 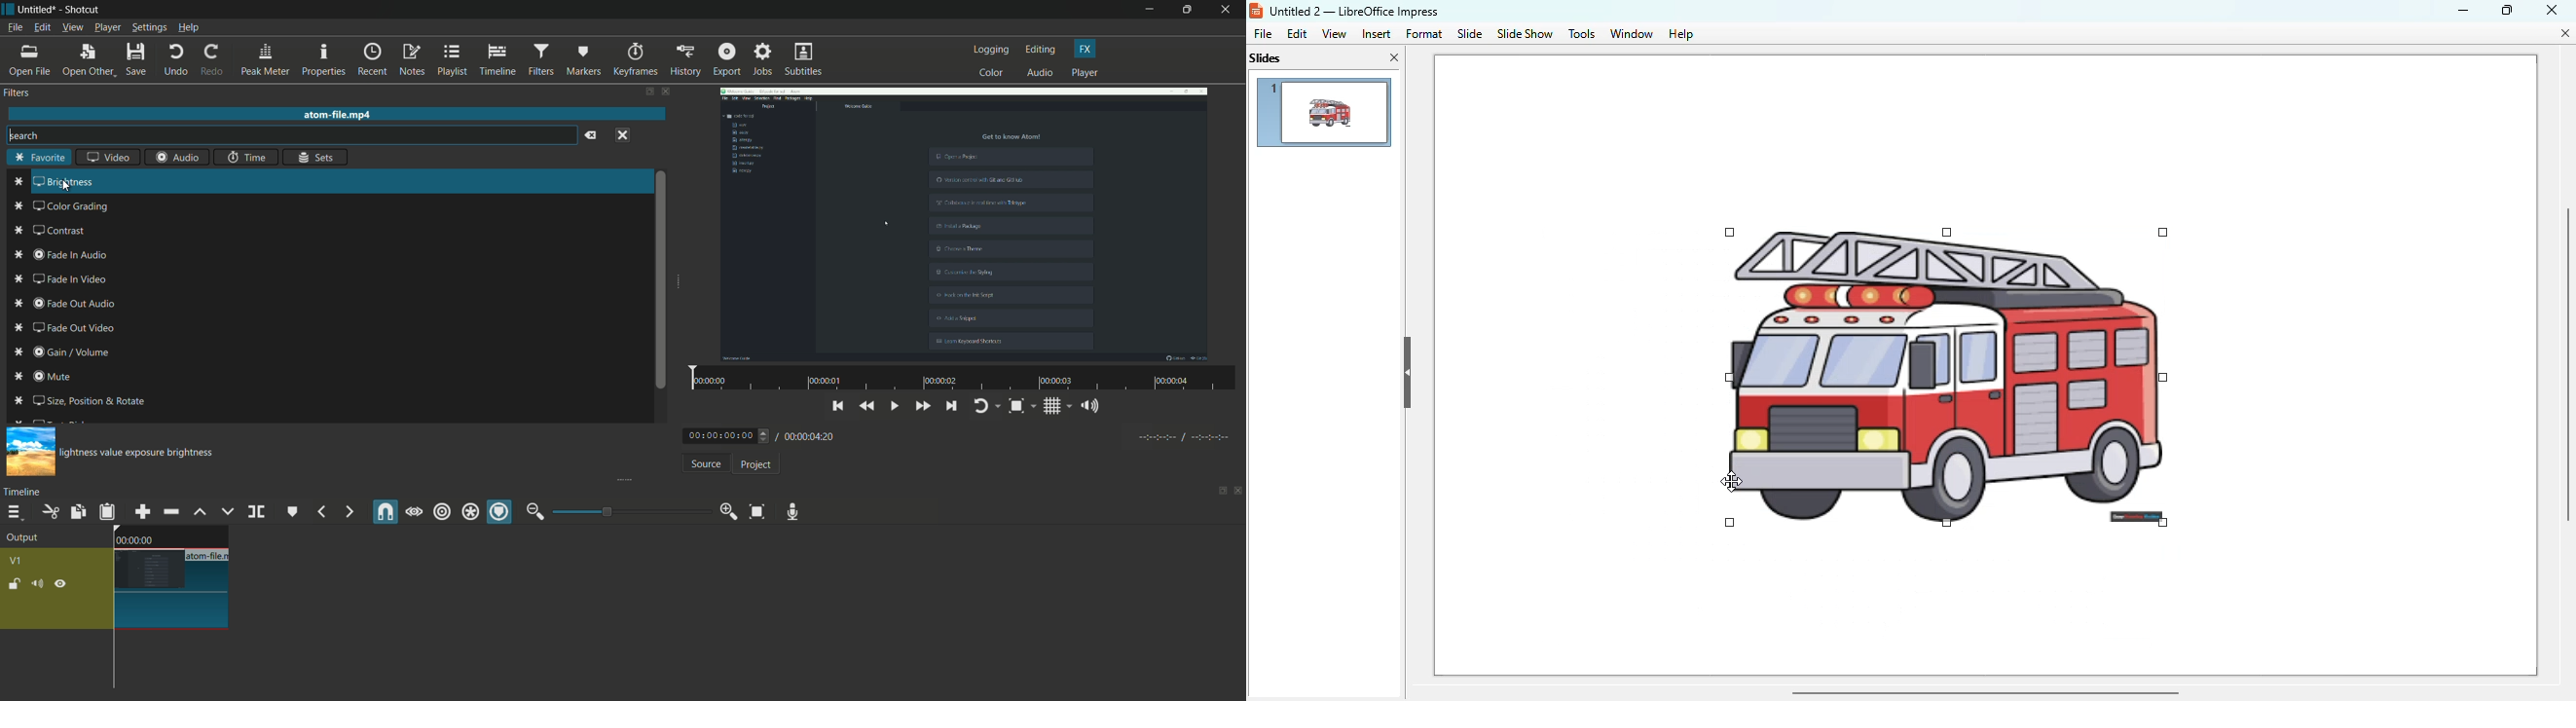 I want to click on zoom bar, so click(x=626, y=511).